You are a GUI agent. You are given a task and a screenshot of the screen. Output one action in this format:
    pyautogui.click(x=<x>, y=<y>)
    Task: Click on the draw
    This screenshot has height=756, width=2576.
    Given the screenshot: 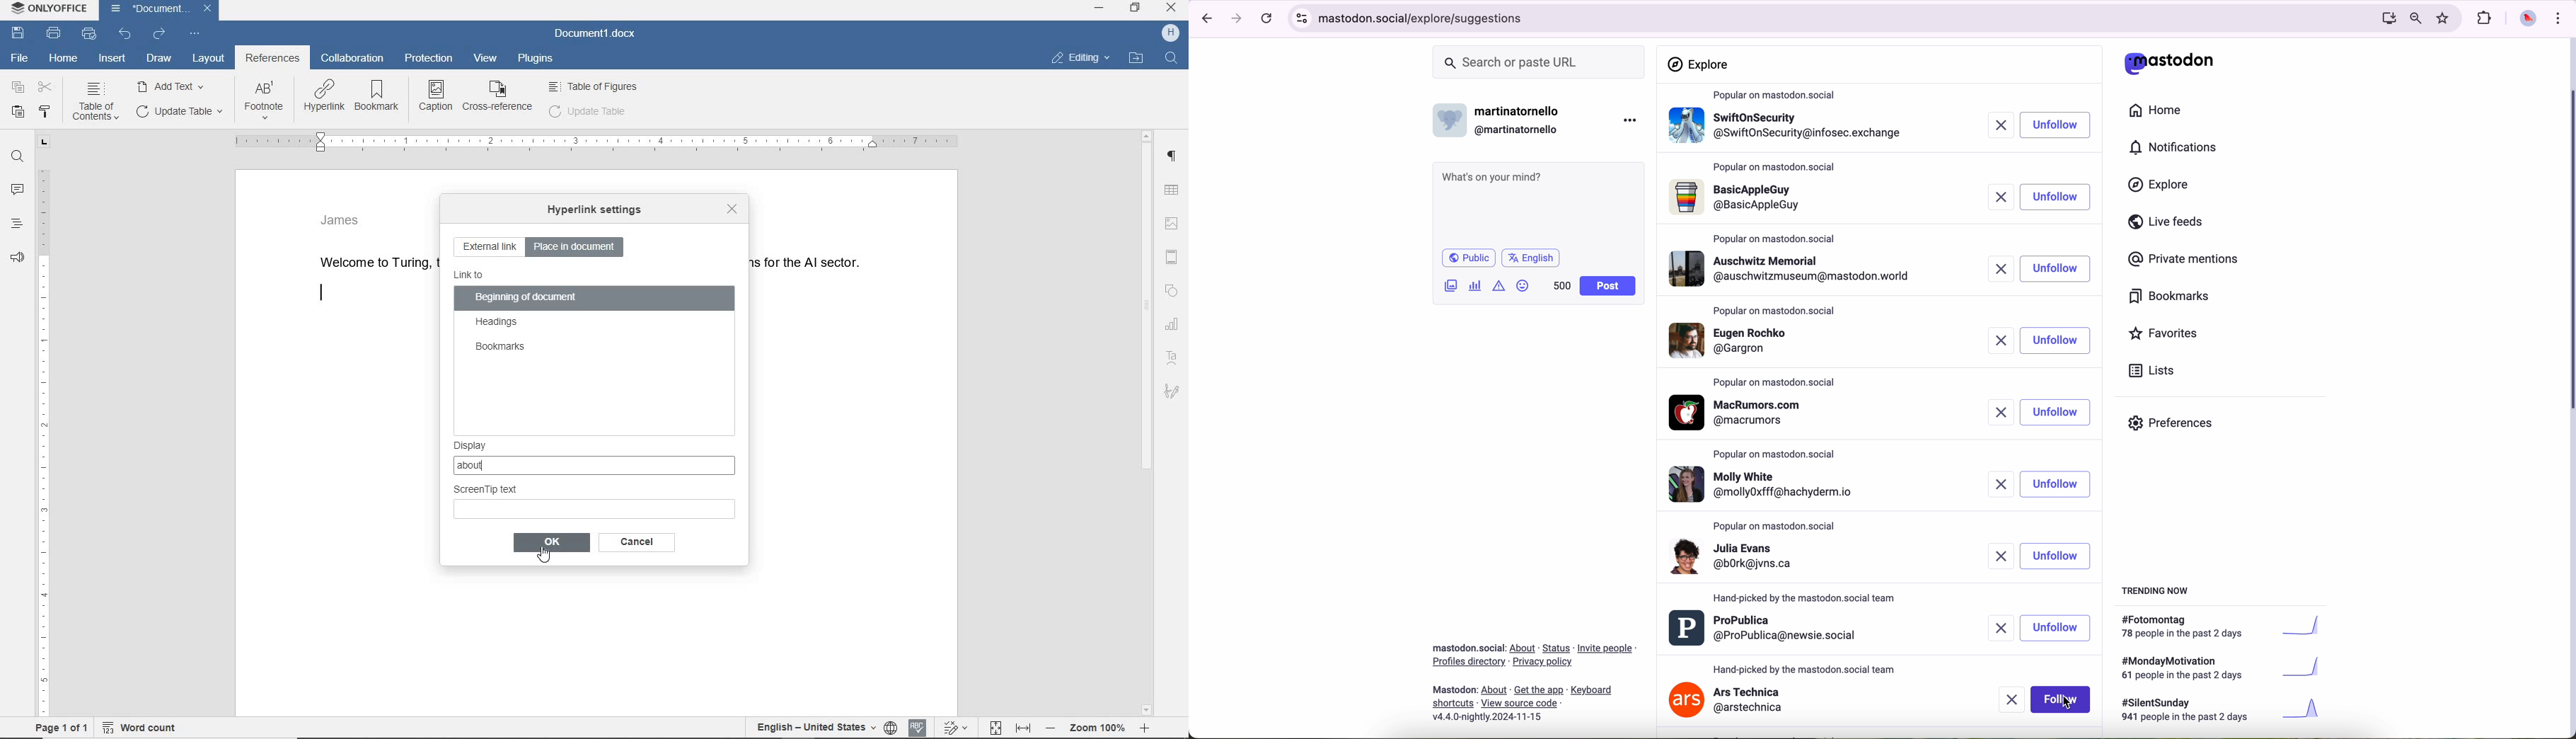 What is the action you would take?
    pyautogui.click(x=160, y=59)
    